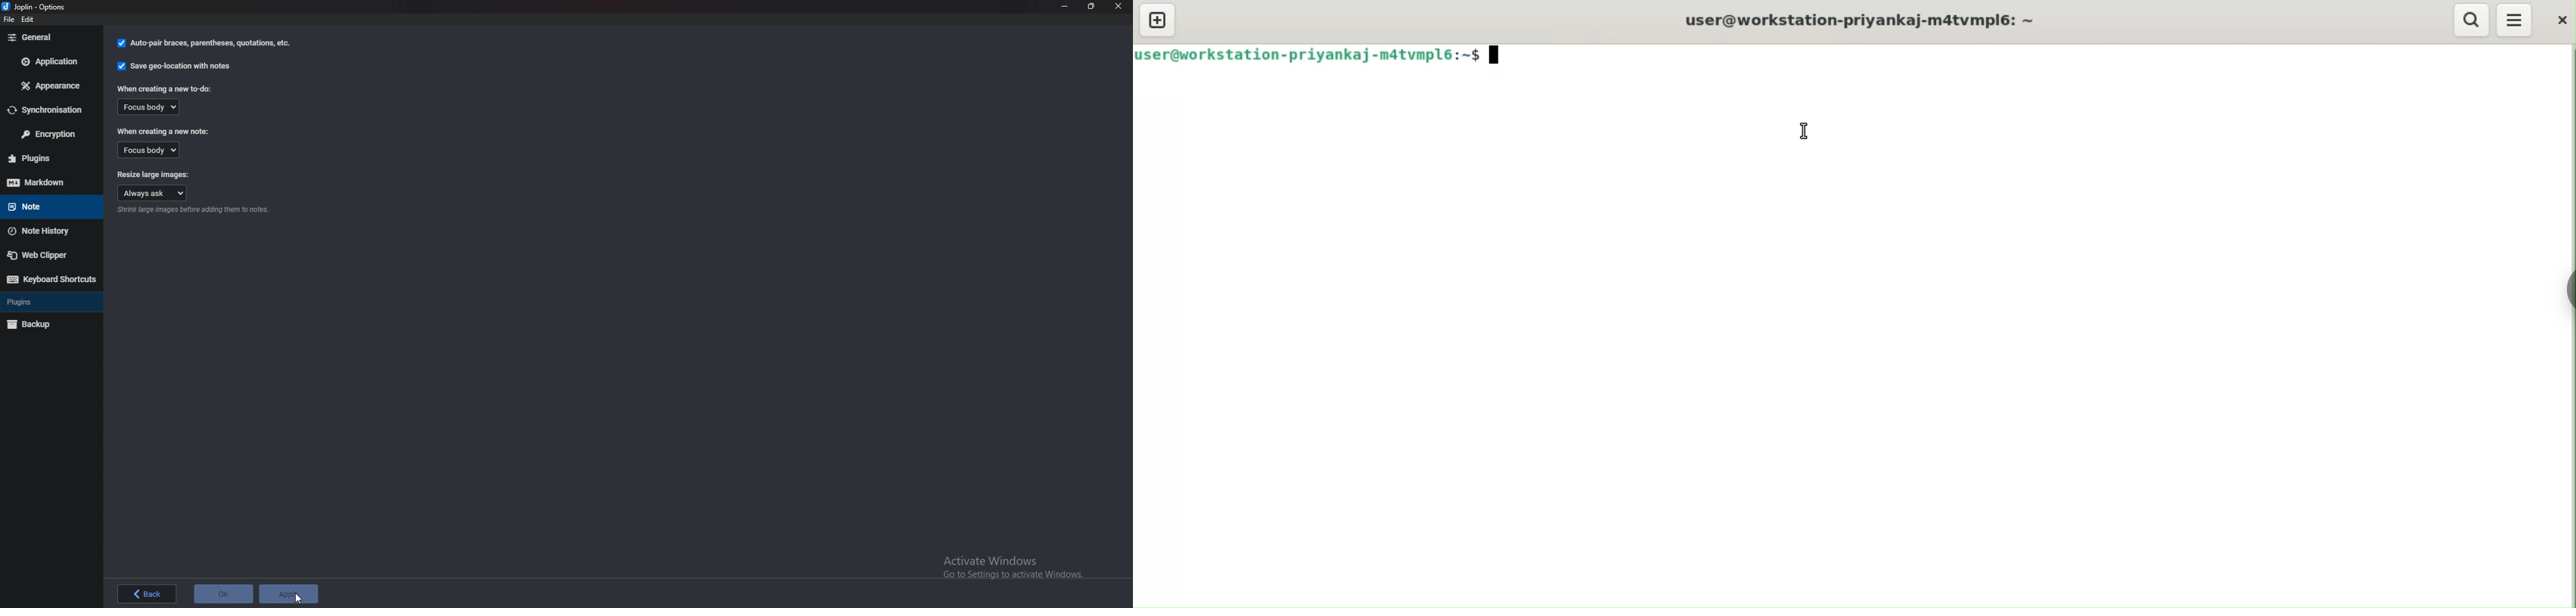 This screenshot has width=2576, height=616. Describe the element at coordinates (202, 45) in the screenshot. I see `autopair braces, parenthesis, Quotations,etc.` at that location.